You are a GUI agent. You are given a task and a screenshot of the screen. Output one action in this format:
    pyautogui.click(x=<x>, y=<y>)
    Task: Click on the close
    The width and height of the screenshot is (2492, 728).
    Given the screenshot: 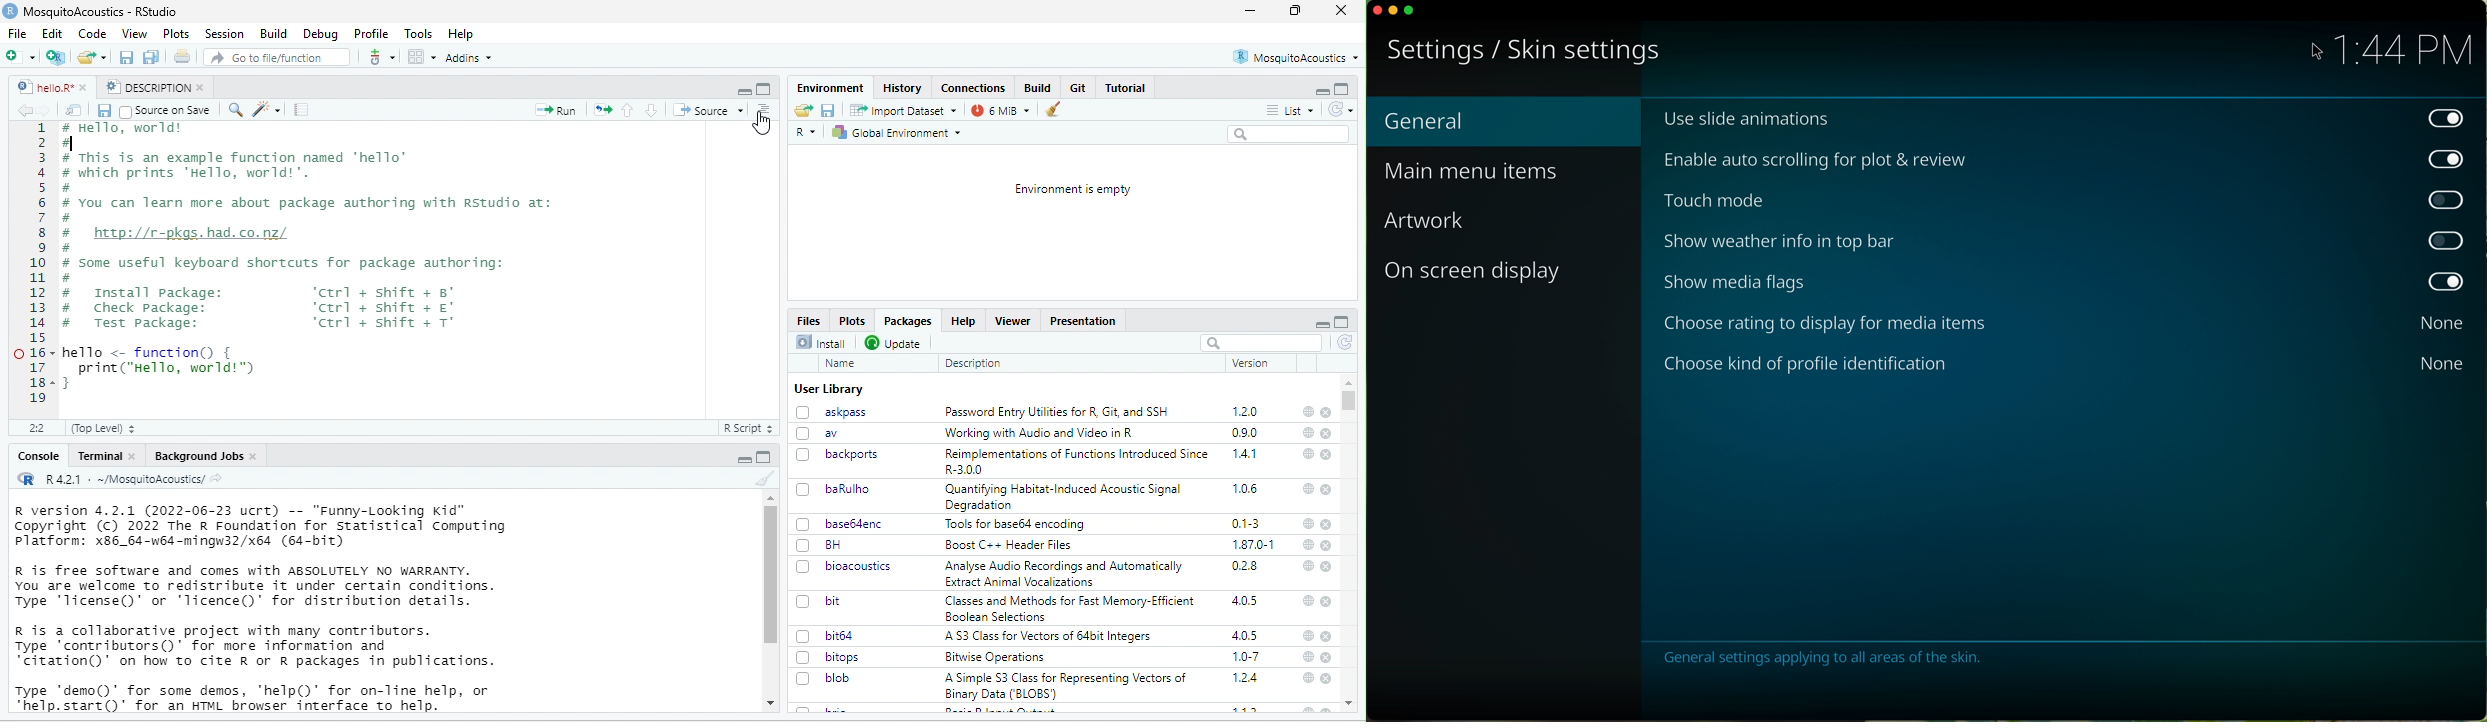 What is the action you would take?
    pyautogui.click(x=1328, y=545)
    